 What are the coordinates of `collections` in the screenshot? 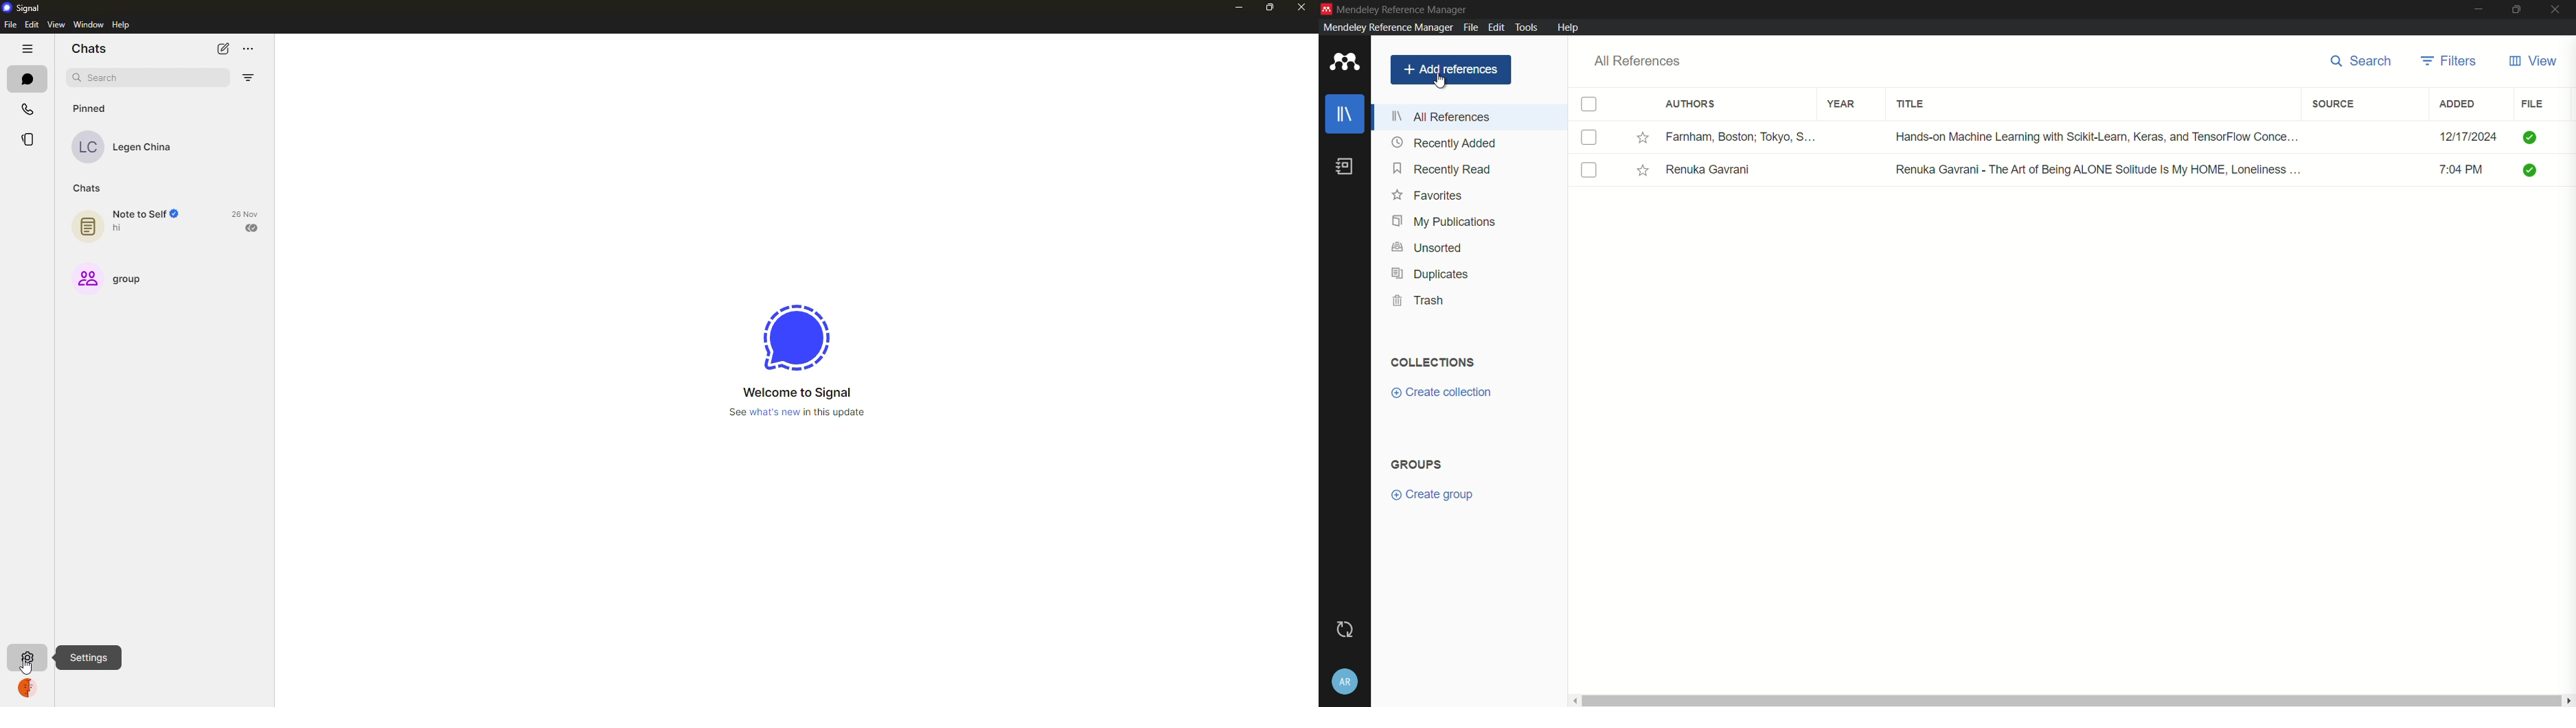 It's located at (1434, 362).